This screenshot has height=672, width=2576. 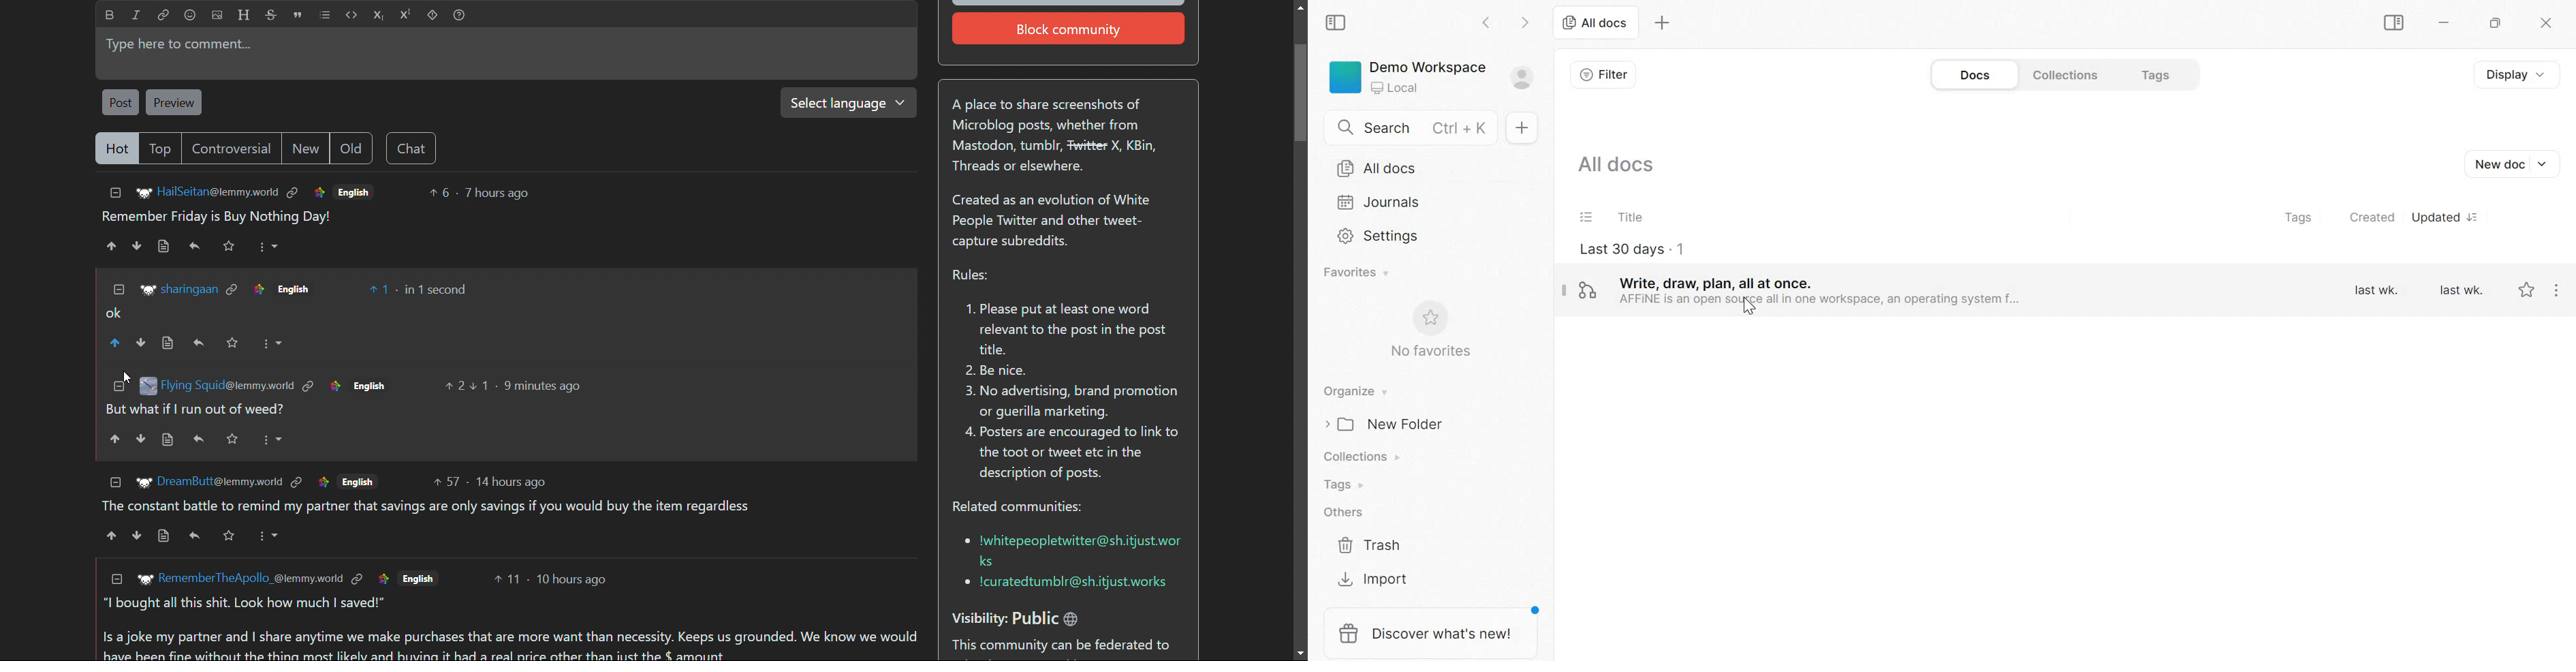 What do you see at coordinates (198, 537) in the screenshot?
I see `reply` at bounding box center [198, 537].